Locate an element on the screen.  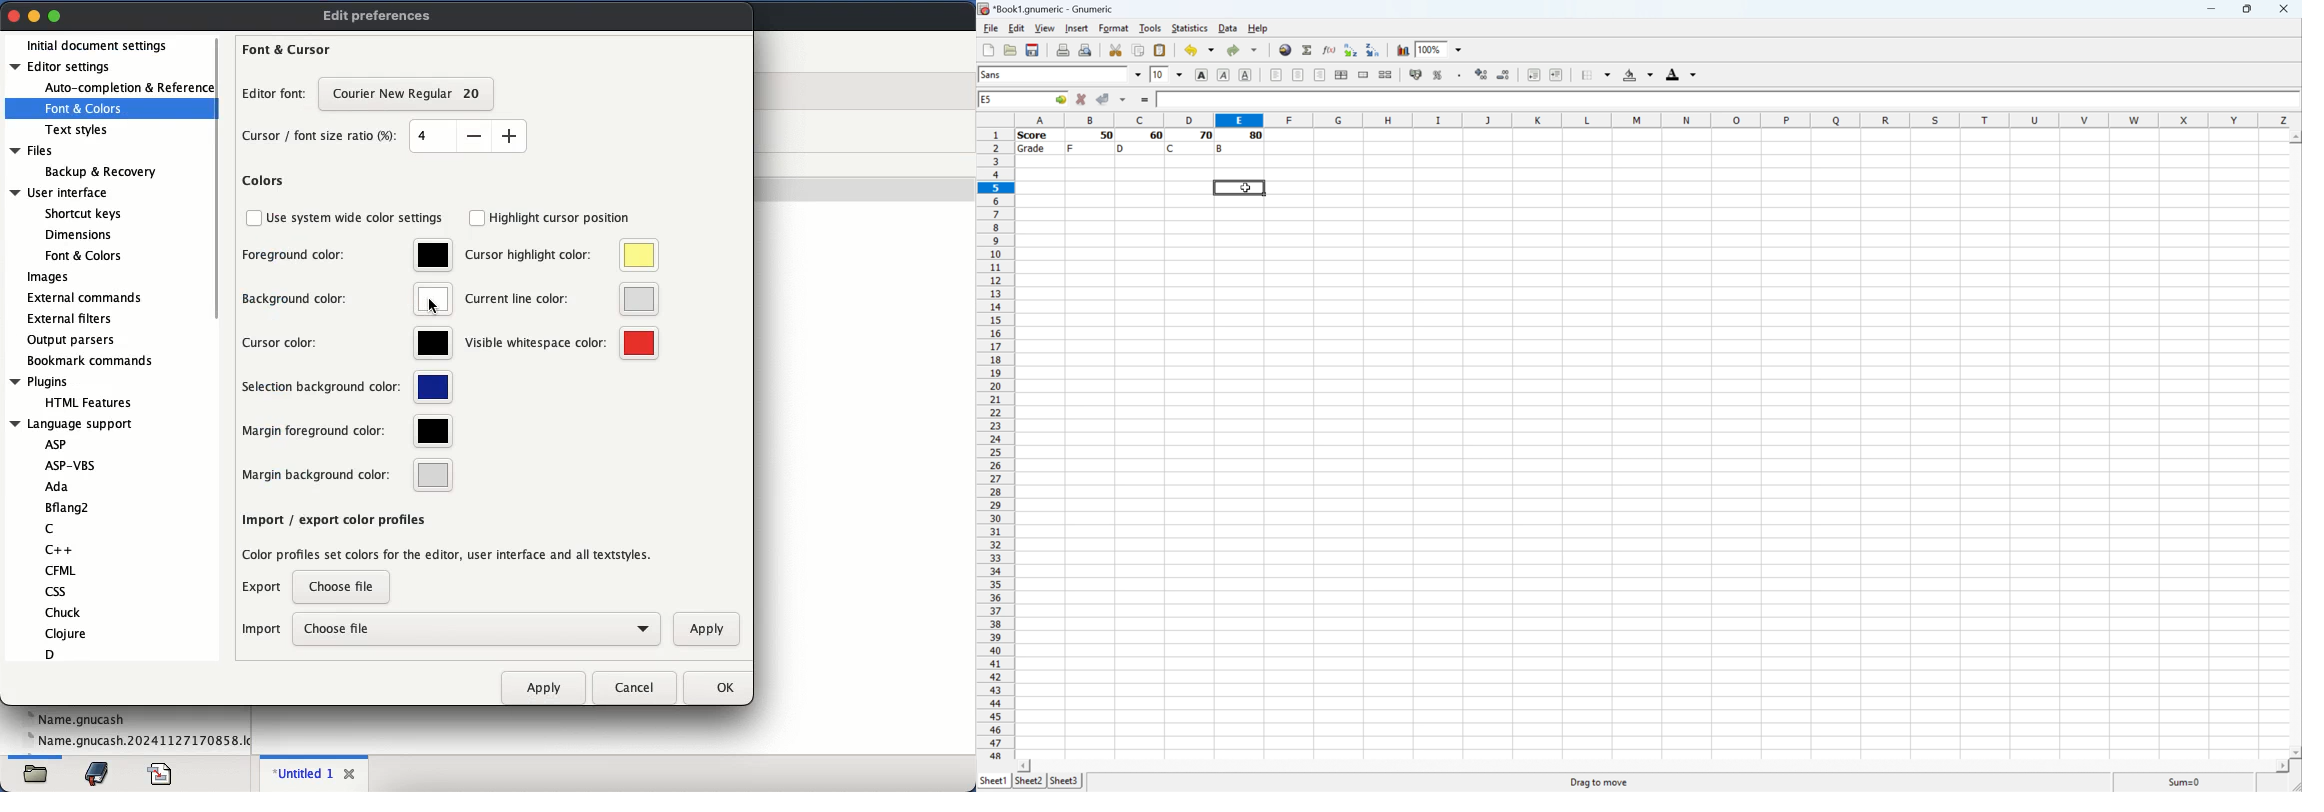
Sheet 3 is located at coordinates (1065, 781).